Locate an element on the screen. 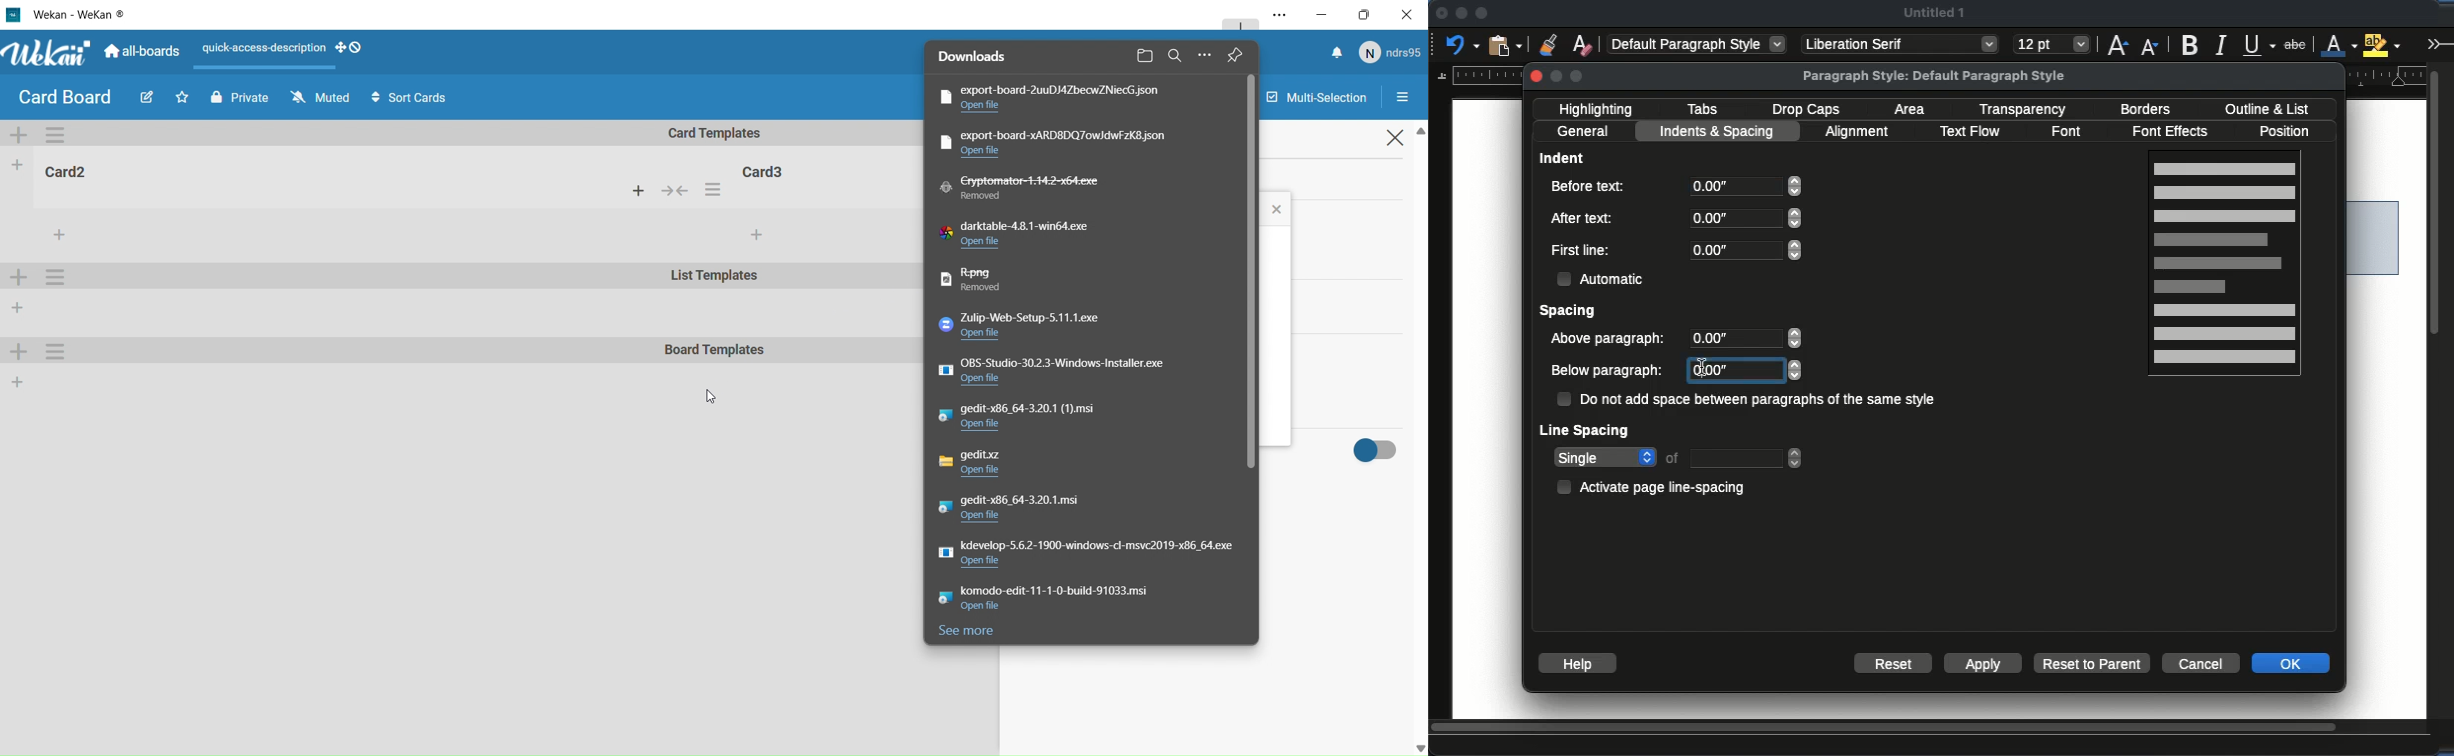 This screenshot has height=756, width=2464. scroll is located at coordinates (2440, 389).